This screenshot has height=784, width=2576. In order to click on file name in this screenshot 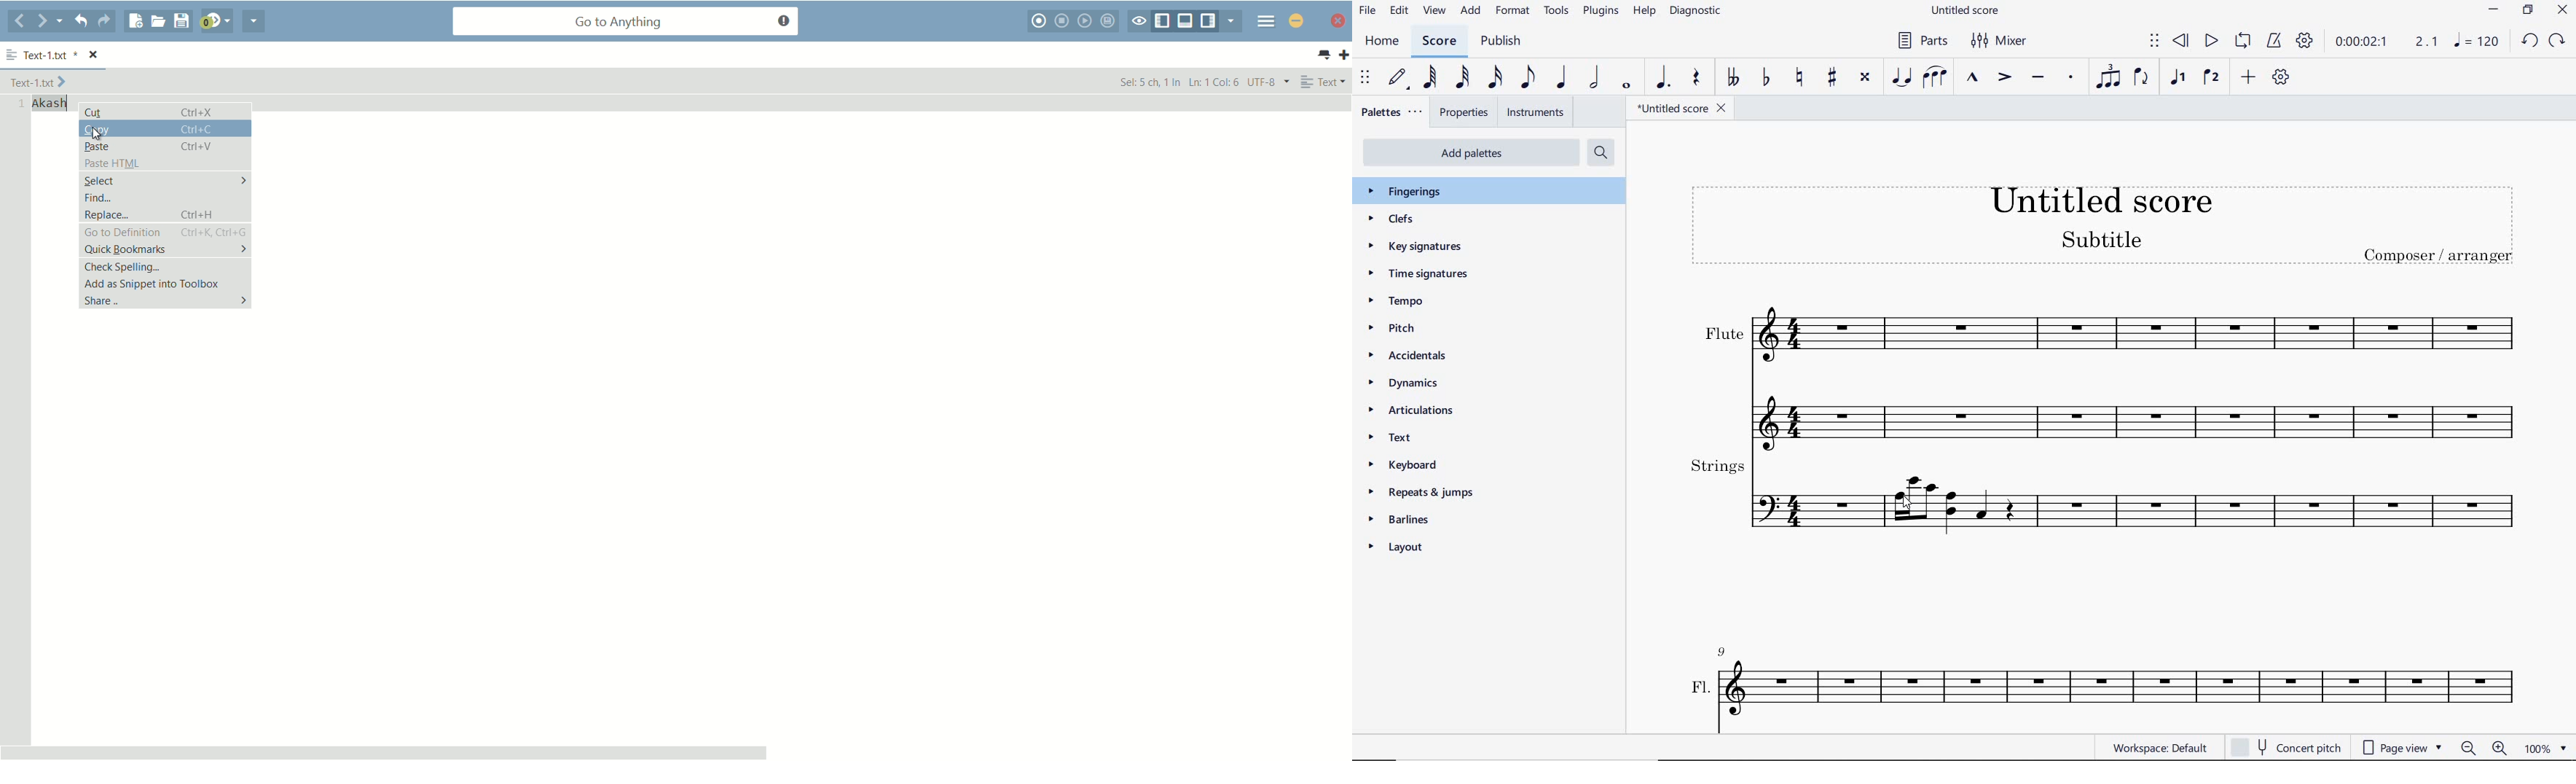, I will do `click(1681, 109)`.